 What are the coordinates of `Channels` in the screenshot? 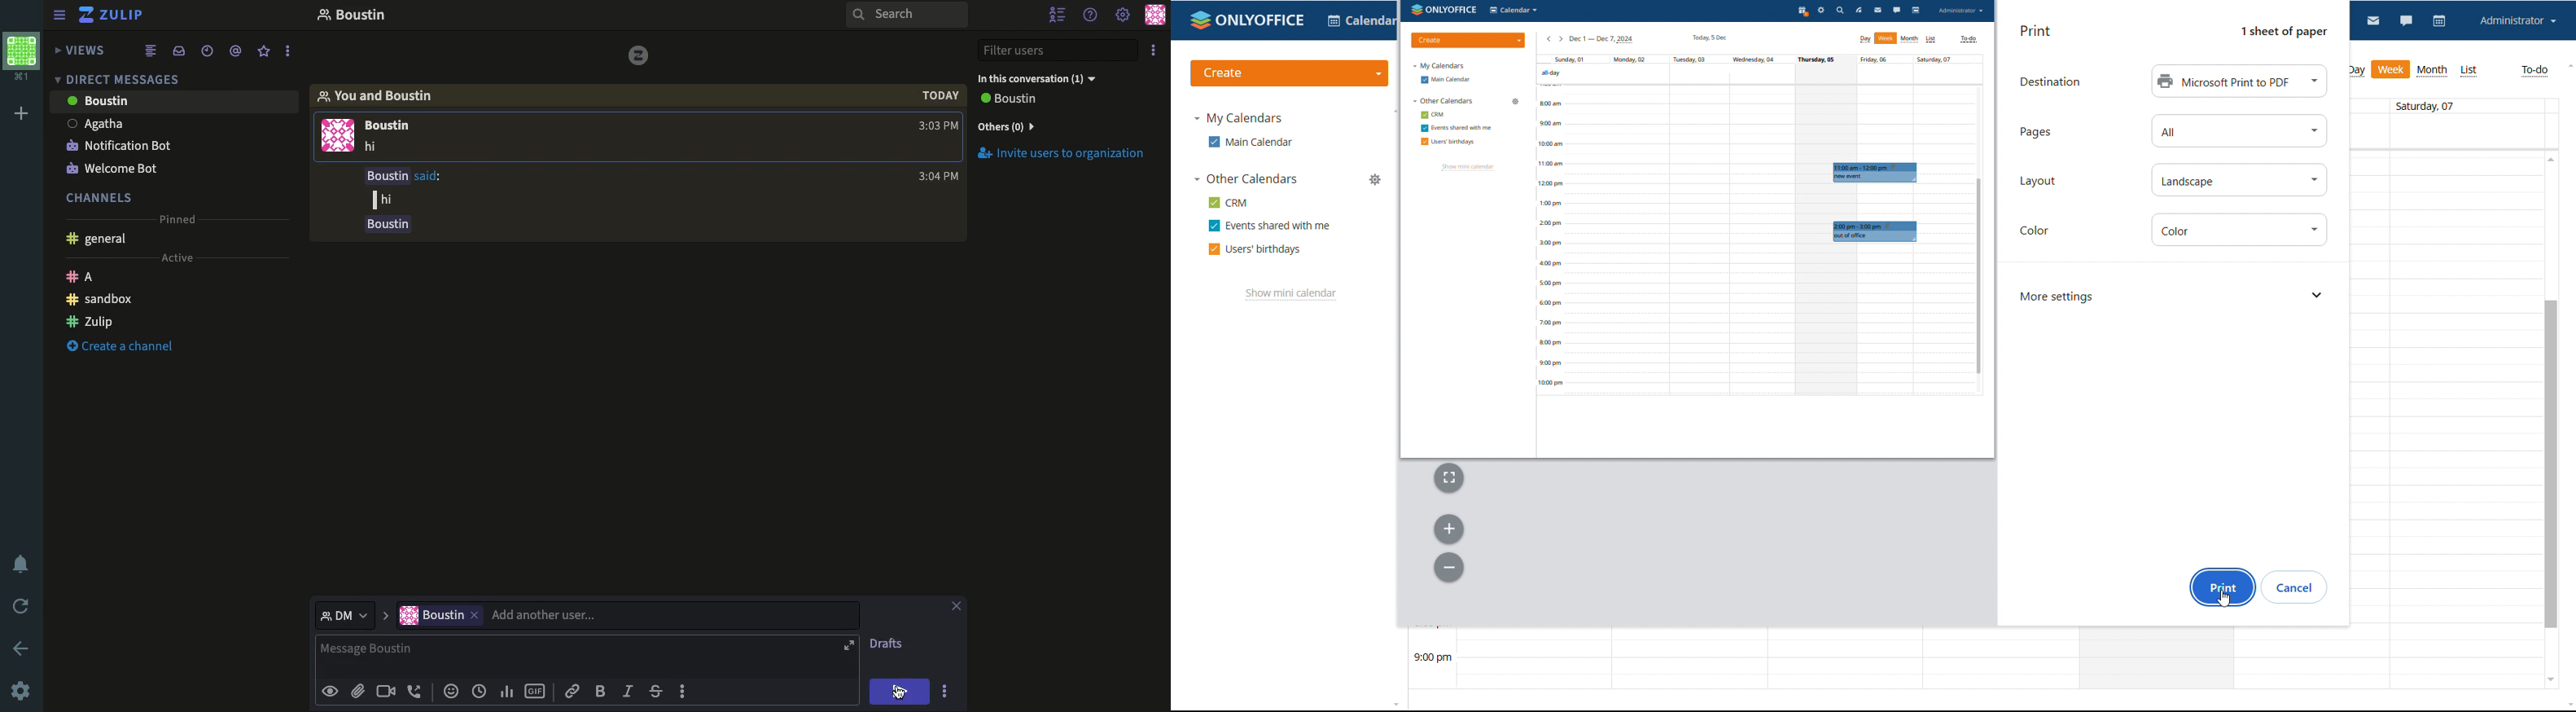 It's located at (102, 196).